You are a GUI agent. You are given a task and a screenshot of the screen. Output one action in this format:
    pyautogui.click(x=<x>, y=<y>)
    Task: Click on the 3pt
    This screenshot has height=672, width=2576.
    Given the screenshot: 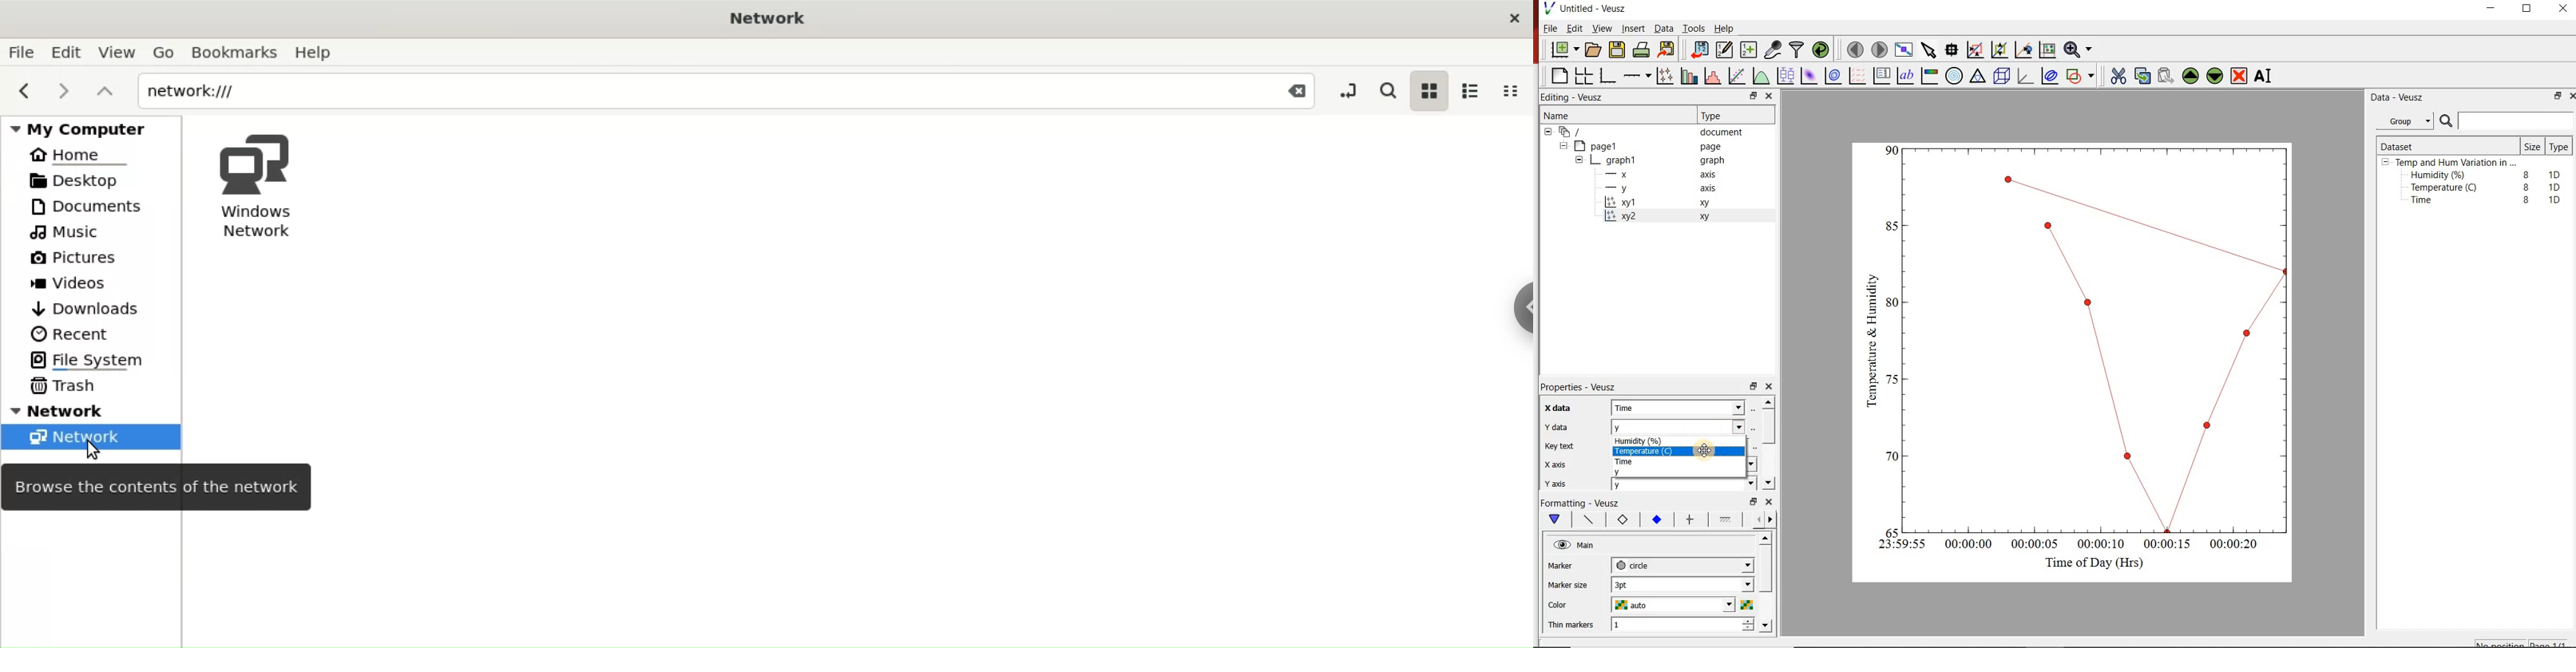 What is the action you would take?
    pyautogui.click(x=1636, y=583)
    